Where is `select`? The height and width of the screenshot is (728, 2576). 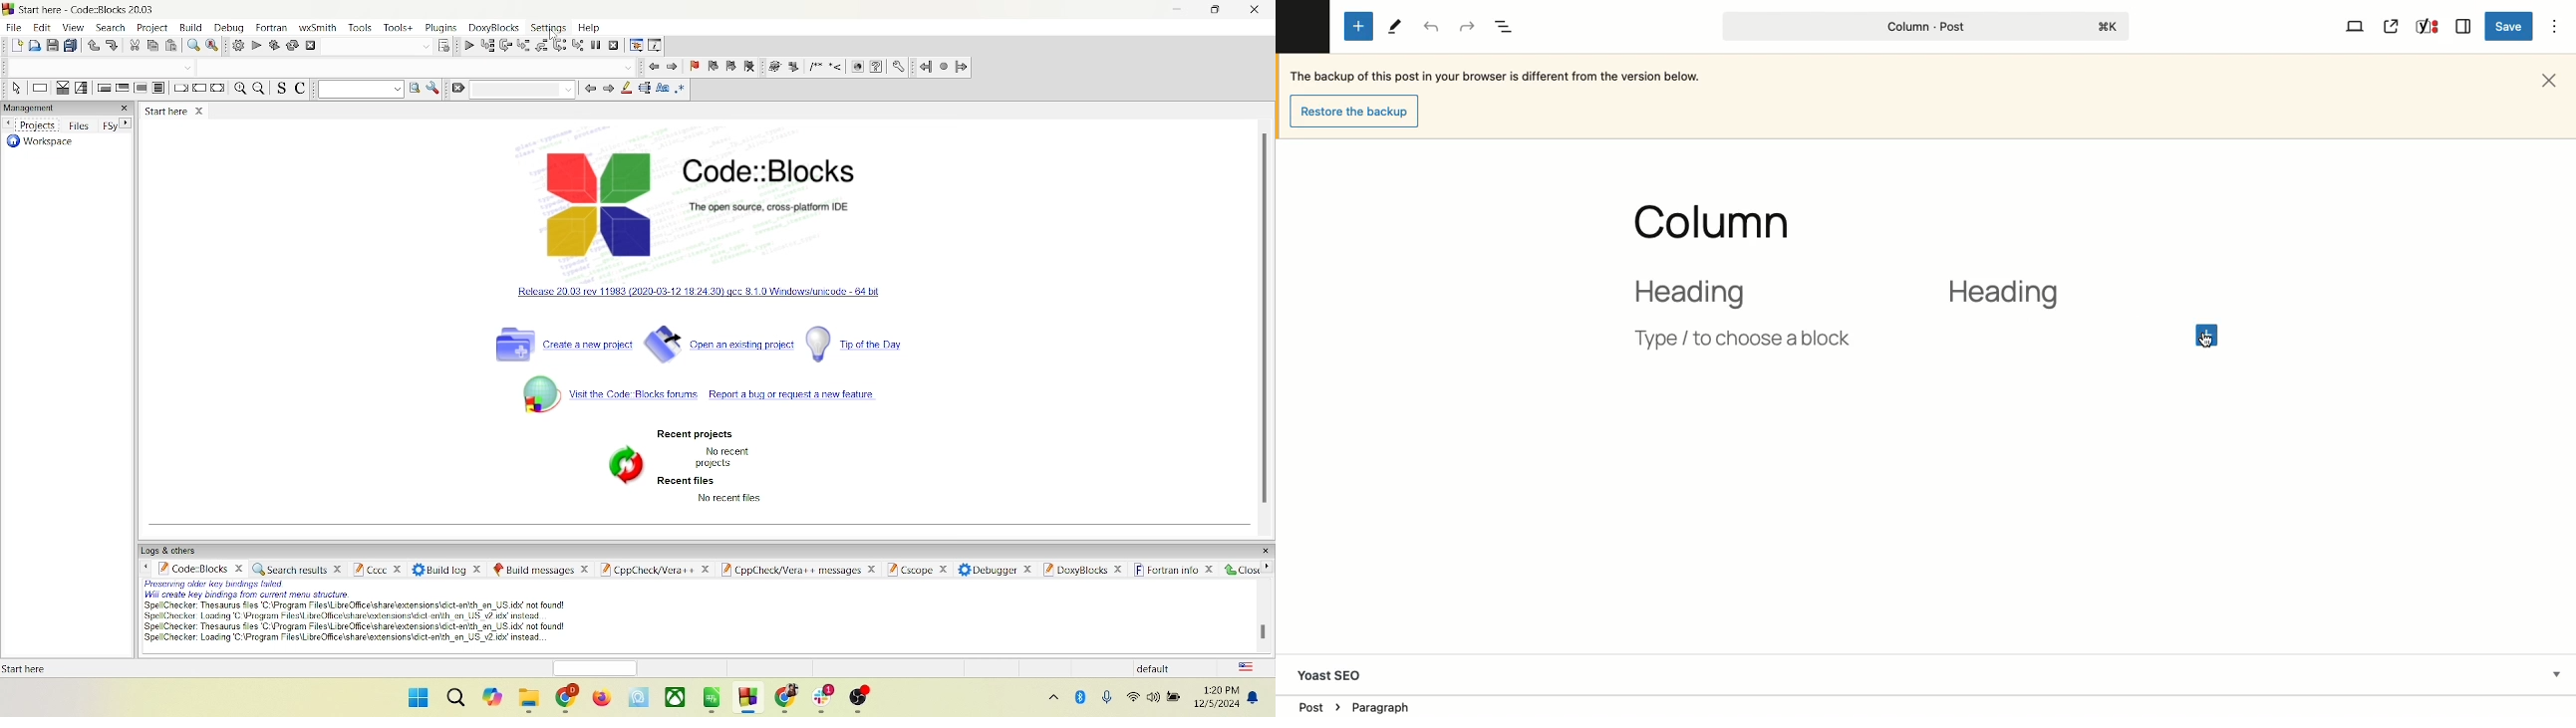
select is located at coordinates (15, 88).